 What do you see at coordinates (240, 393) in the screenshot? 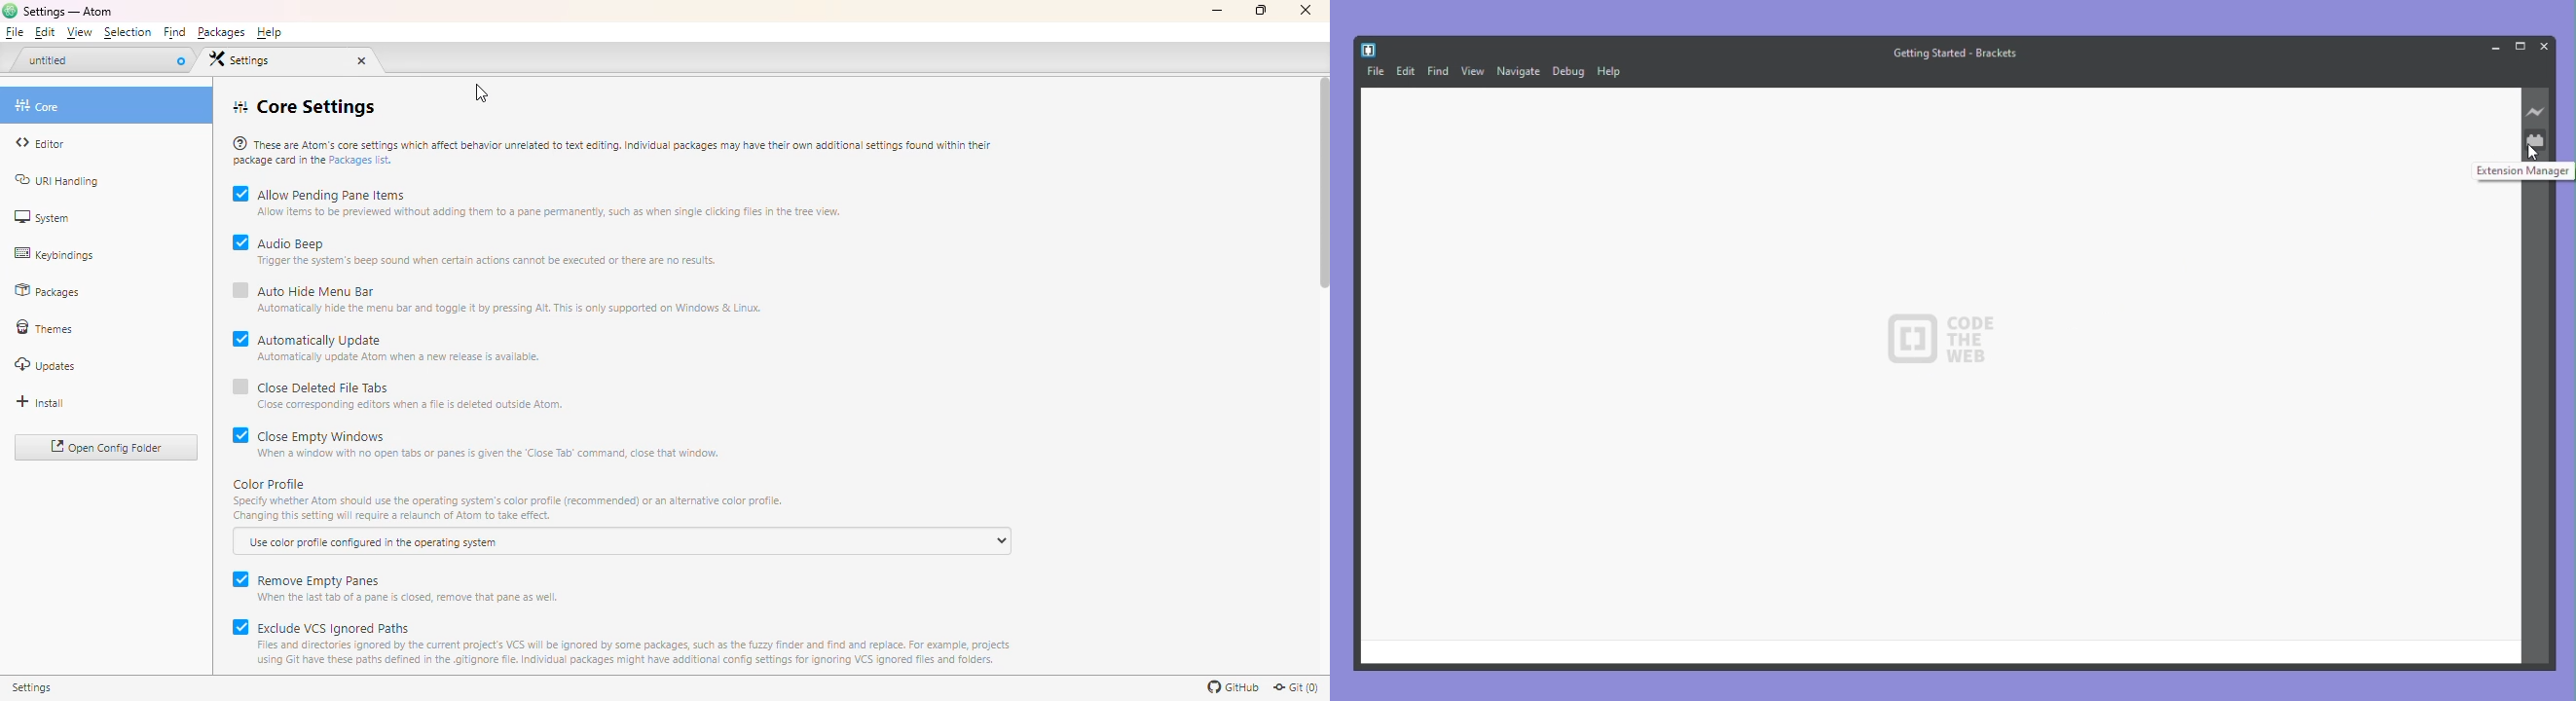
I see `checkbox` at bounding box center [240, 393].